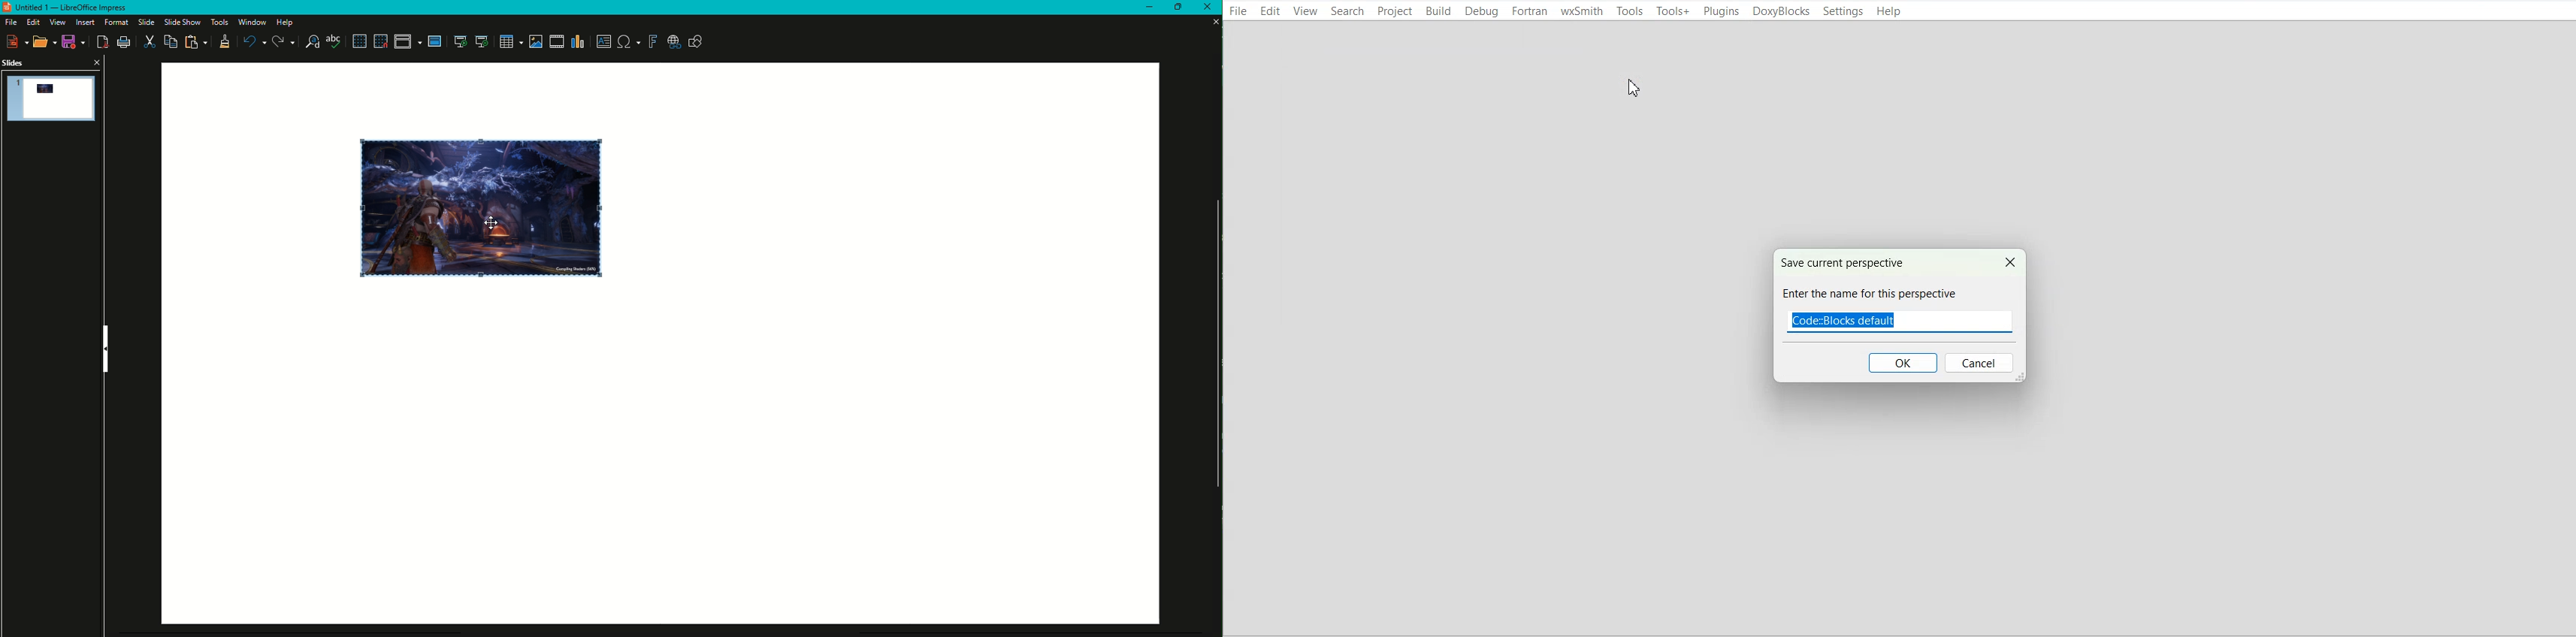 The height and width of the screenshot is (644, 2576). I want to click on Open, so click(45, 43).